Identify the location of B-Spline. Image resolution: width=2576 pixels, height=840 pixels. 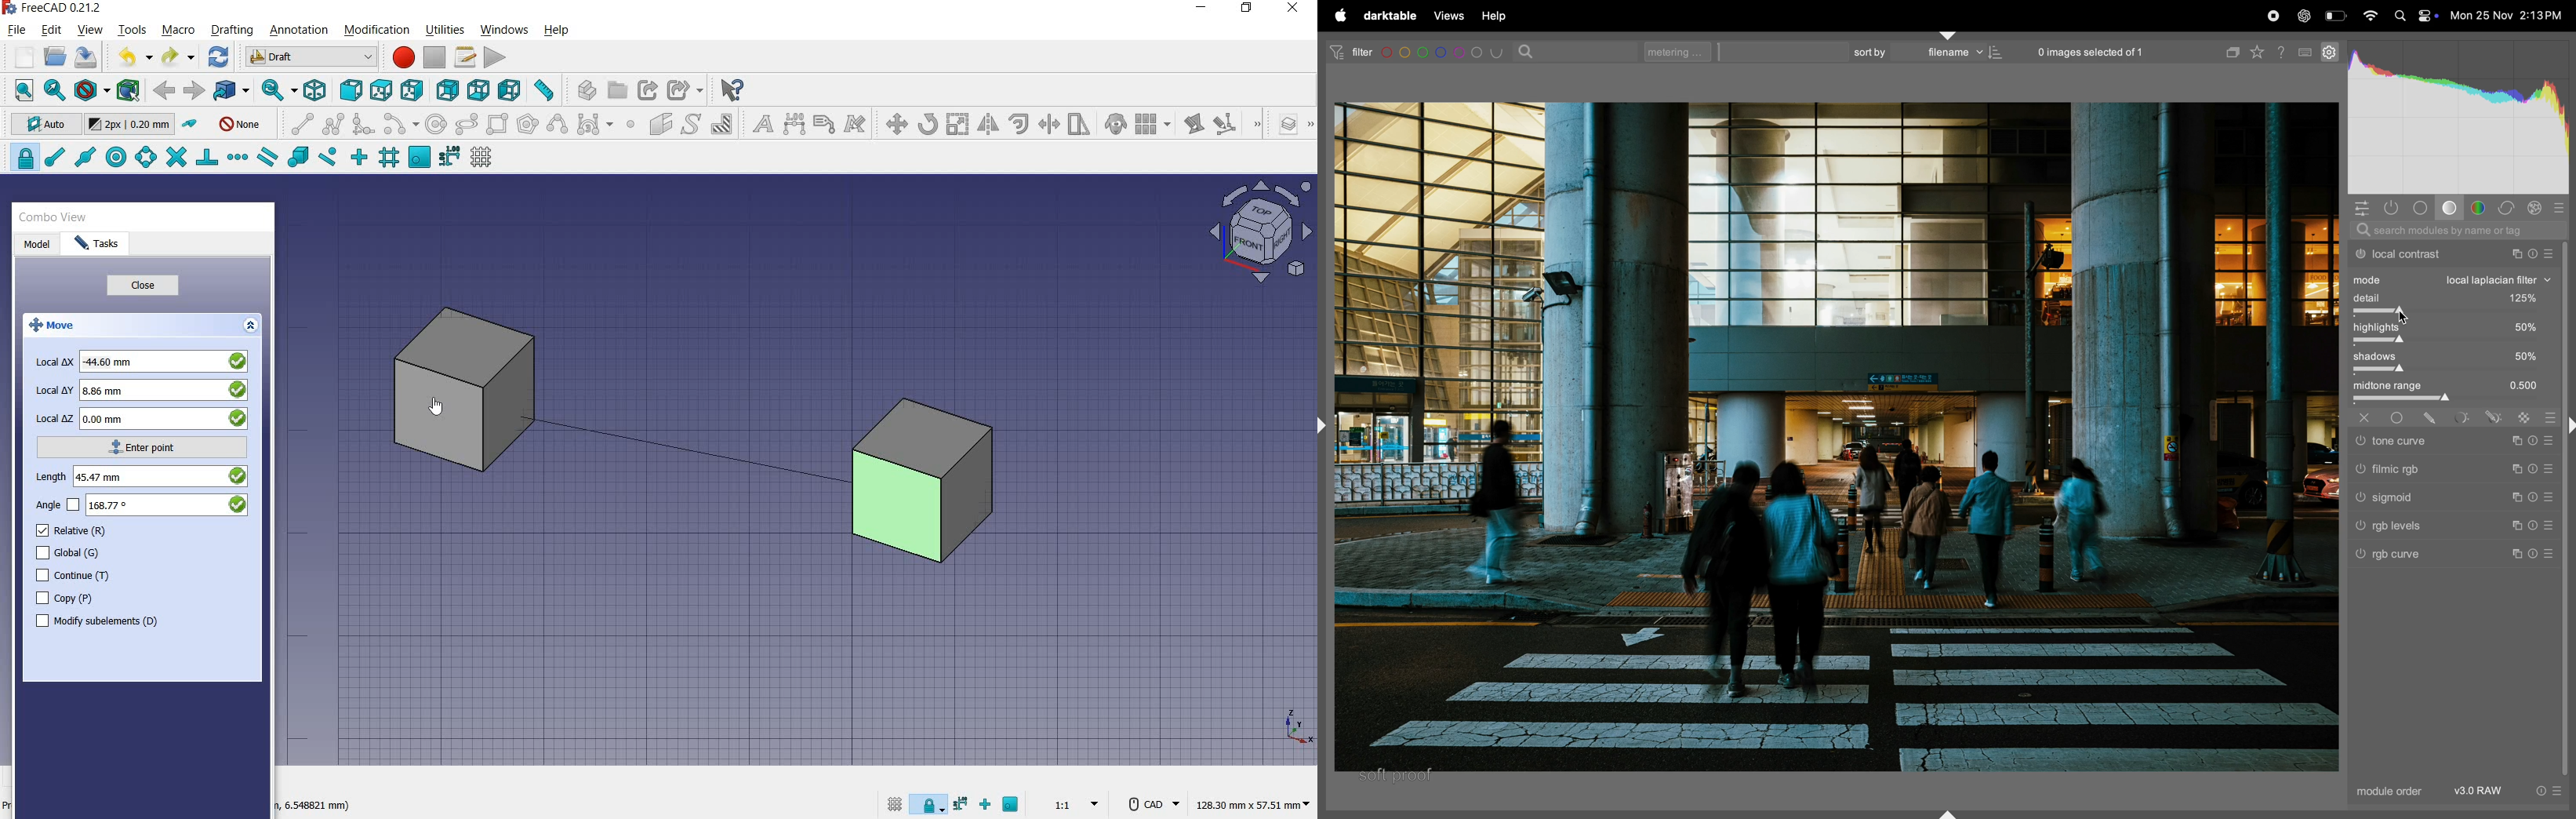
(556, 126).